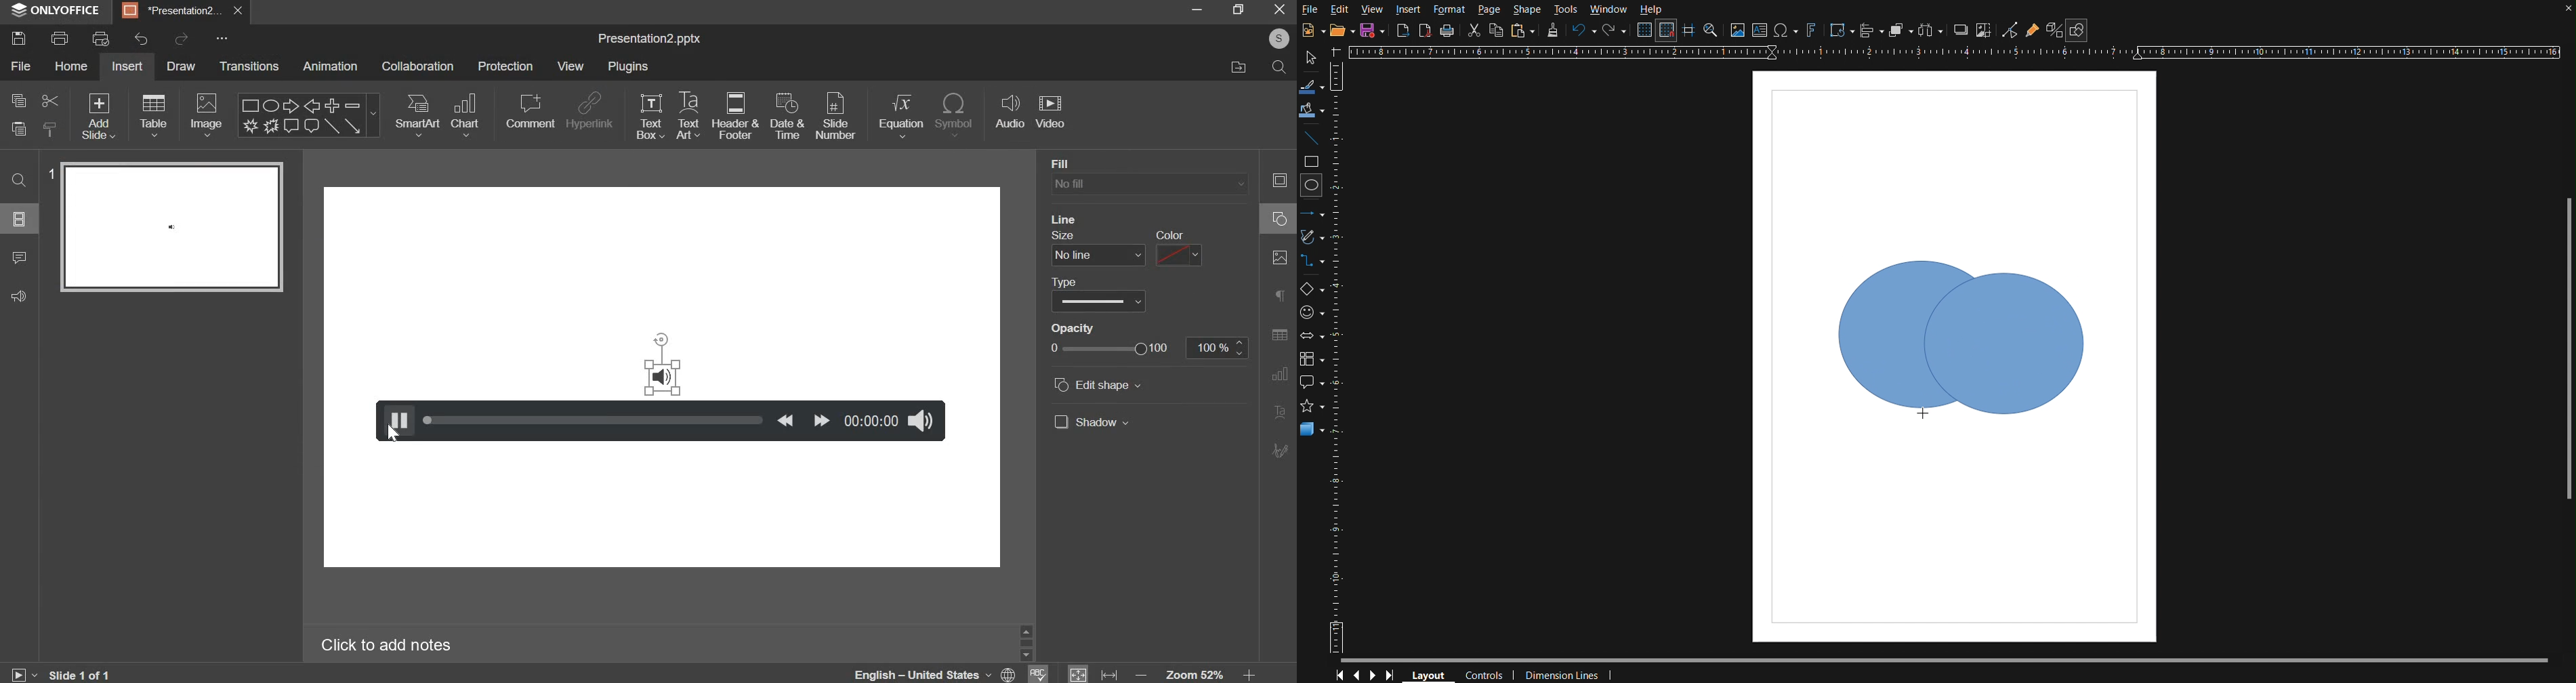 Image resolution: width=2576 pixels, height=700 pixels. What do you see at coordinates (1279, 68) in the screenshot?
I see `search` at bounding box center [1279, 68].